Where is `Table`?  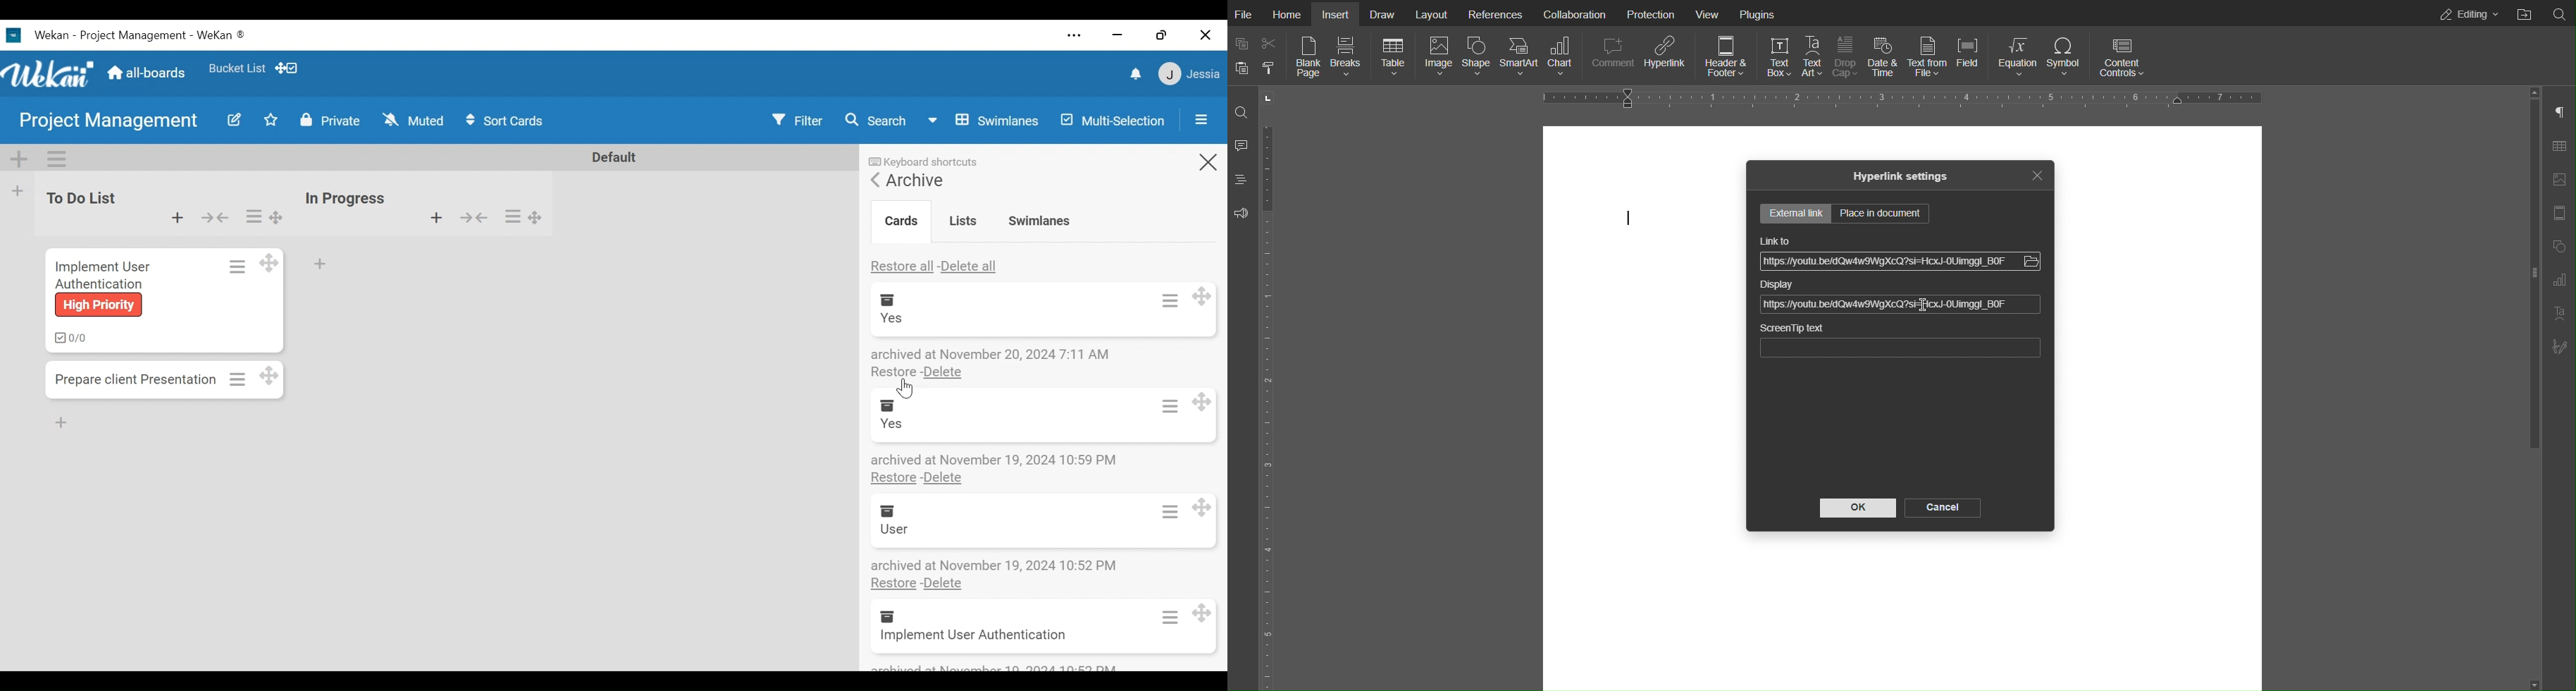 Table is located at coordinates (1394, 57).